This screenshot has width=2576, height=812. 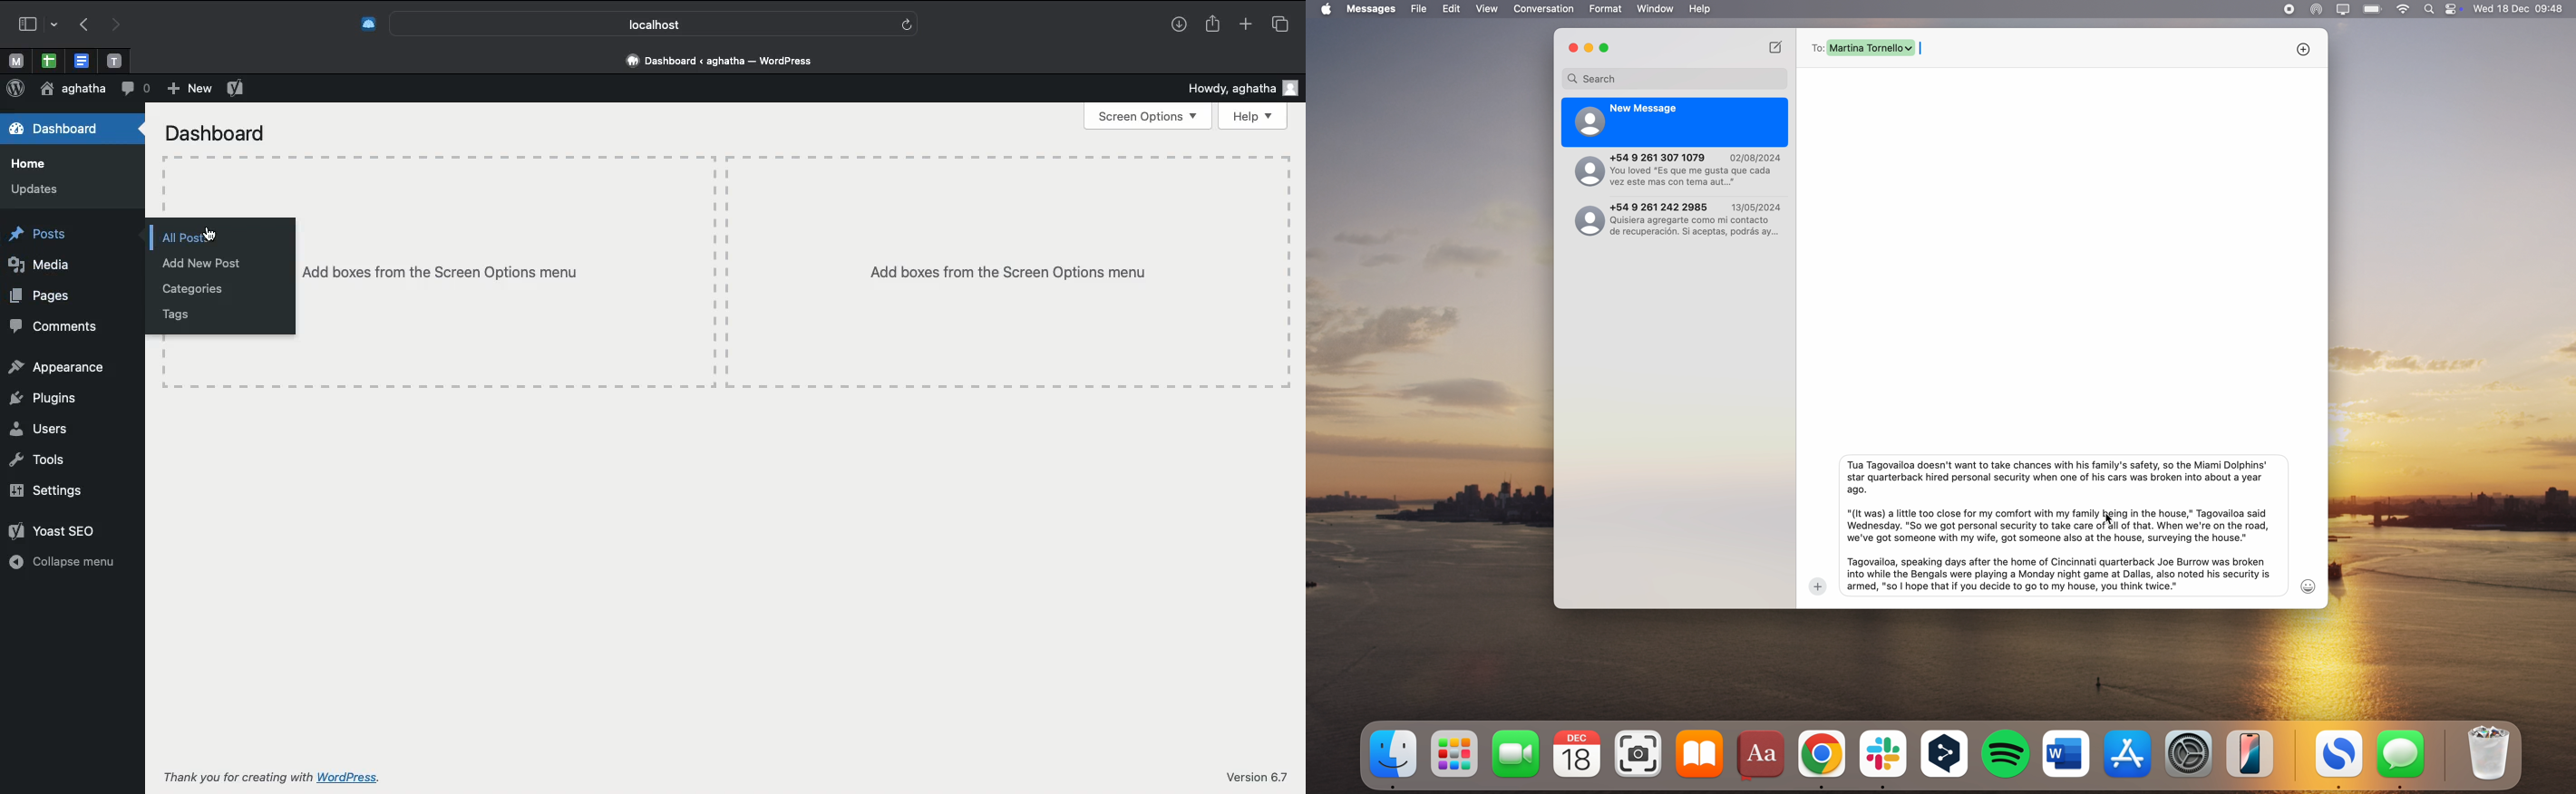 What do you see at coordinates (36, 164) in the screenshot?
I see `Home` at bounding box center [36, 164].